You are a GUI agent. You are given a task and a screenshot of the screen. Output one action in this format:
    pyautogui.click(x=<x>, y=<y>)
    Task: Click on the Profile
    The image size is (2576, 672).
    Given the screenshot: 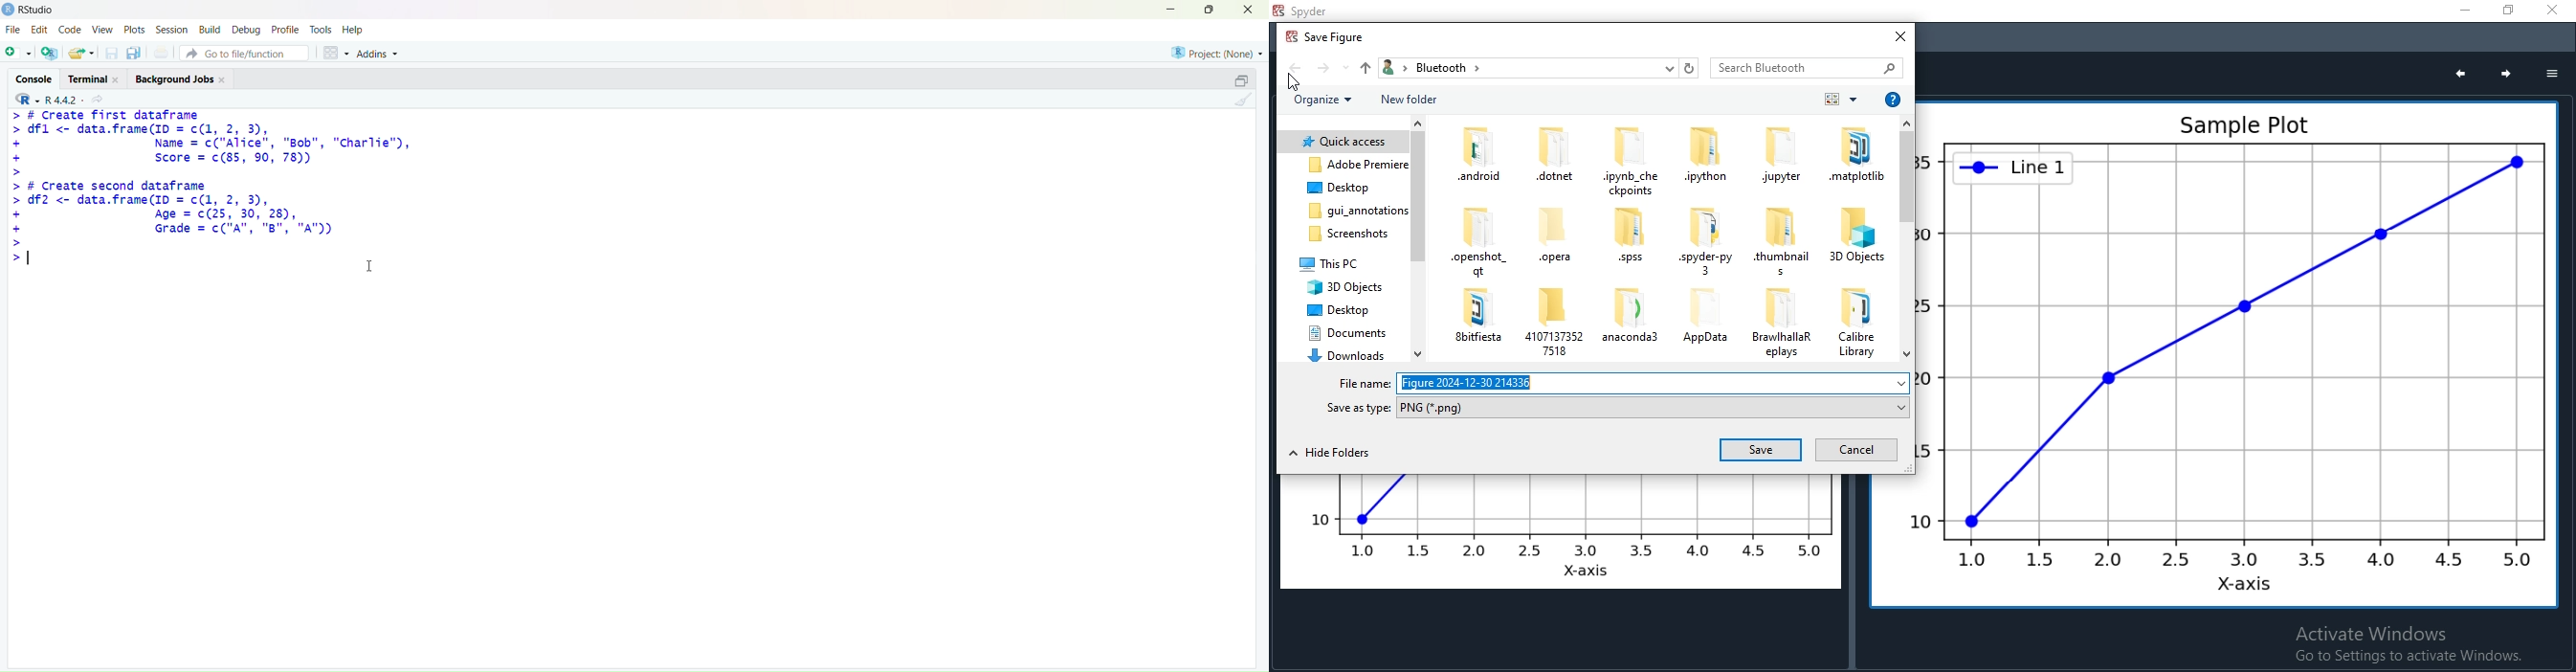 What is the action you would take?
    pyautogui.click(x=286, y=30)
    